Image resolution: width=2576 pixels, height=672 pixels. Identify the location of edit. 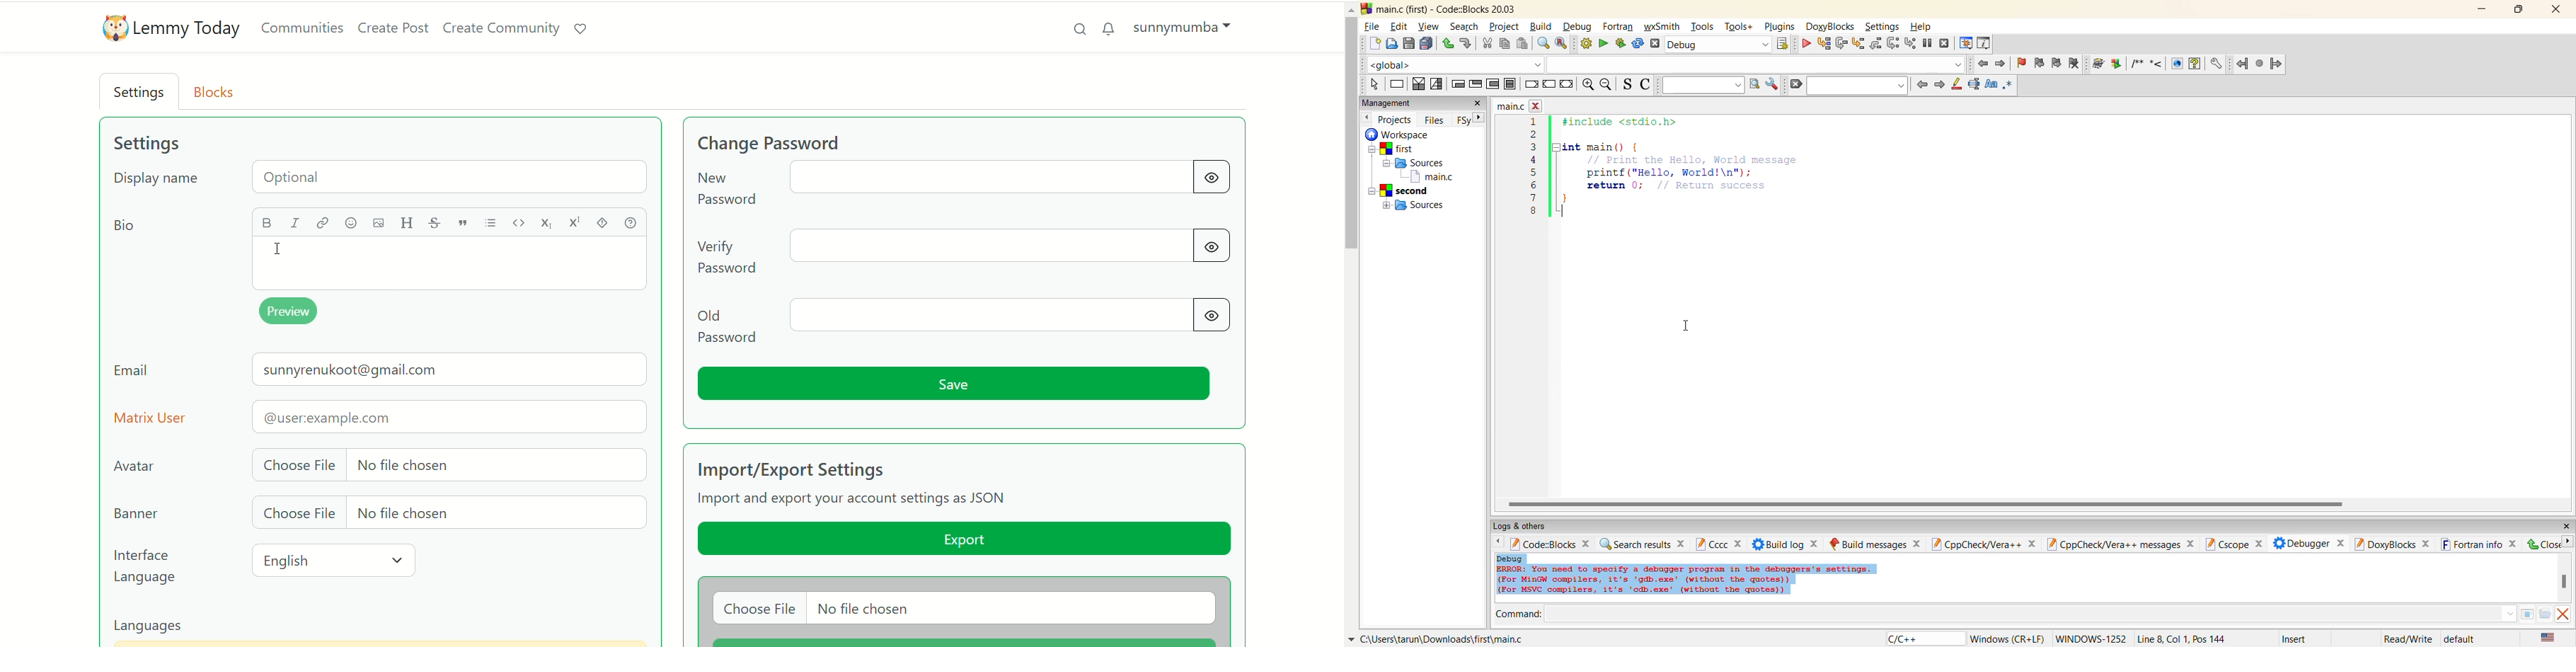
(1401, 26).